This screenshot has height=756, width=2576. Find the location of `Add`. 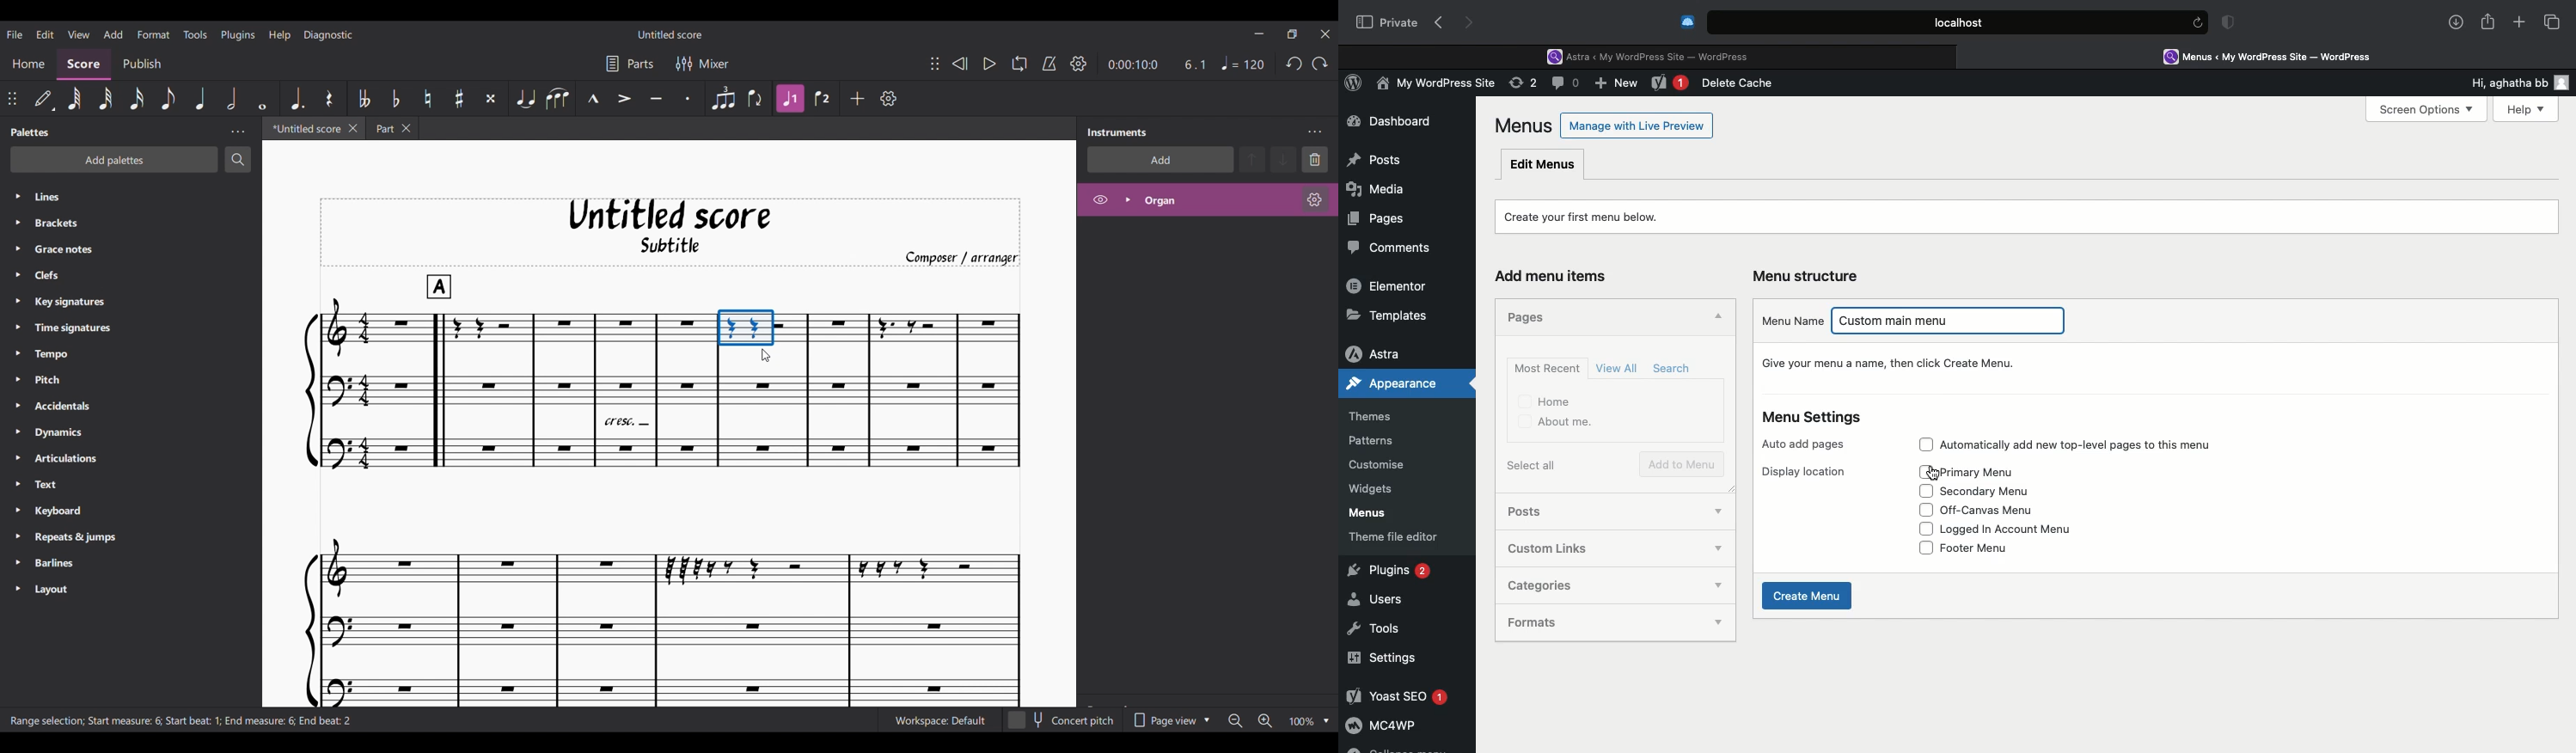

Add is located at coordinates (858, 98).